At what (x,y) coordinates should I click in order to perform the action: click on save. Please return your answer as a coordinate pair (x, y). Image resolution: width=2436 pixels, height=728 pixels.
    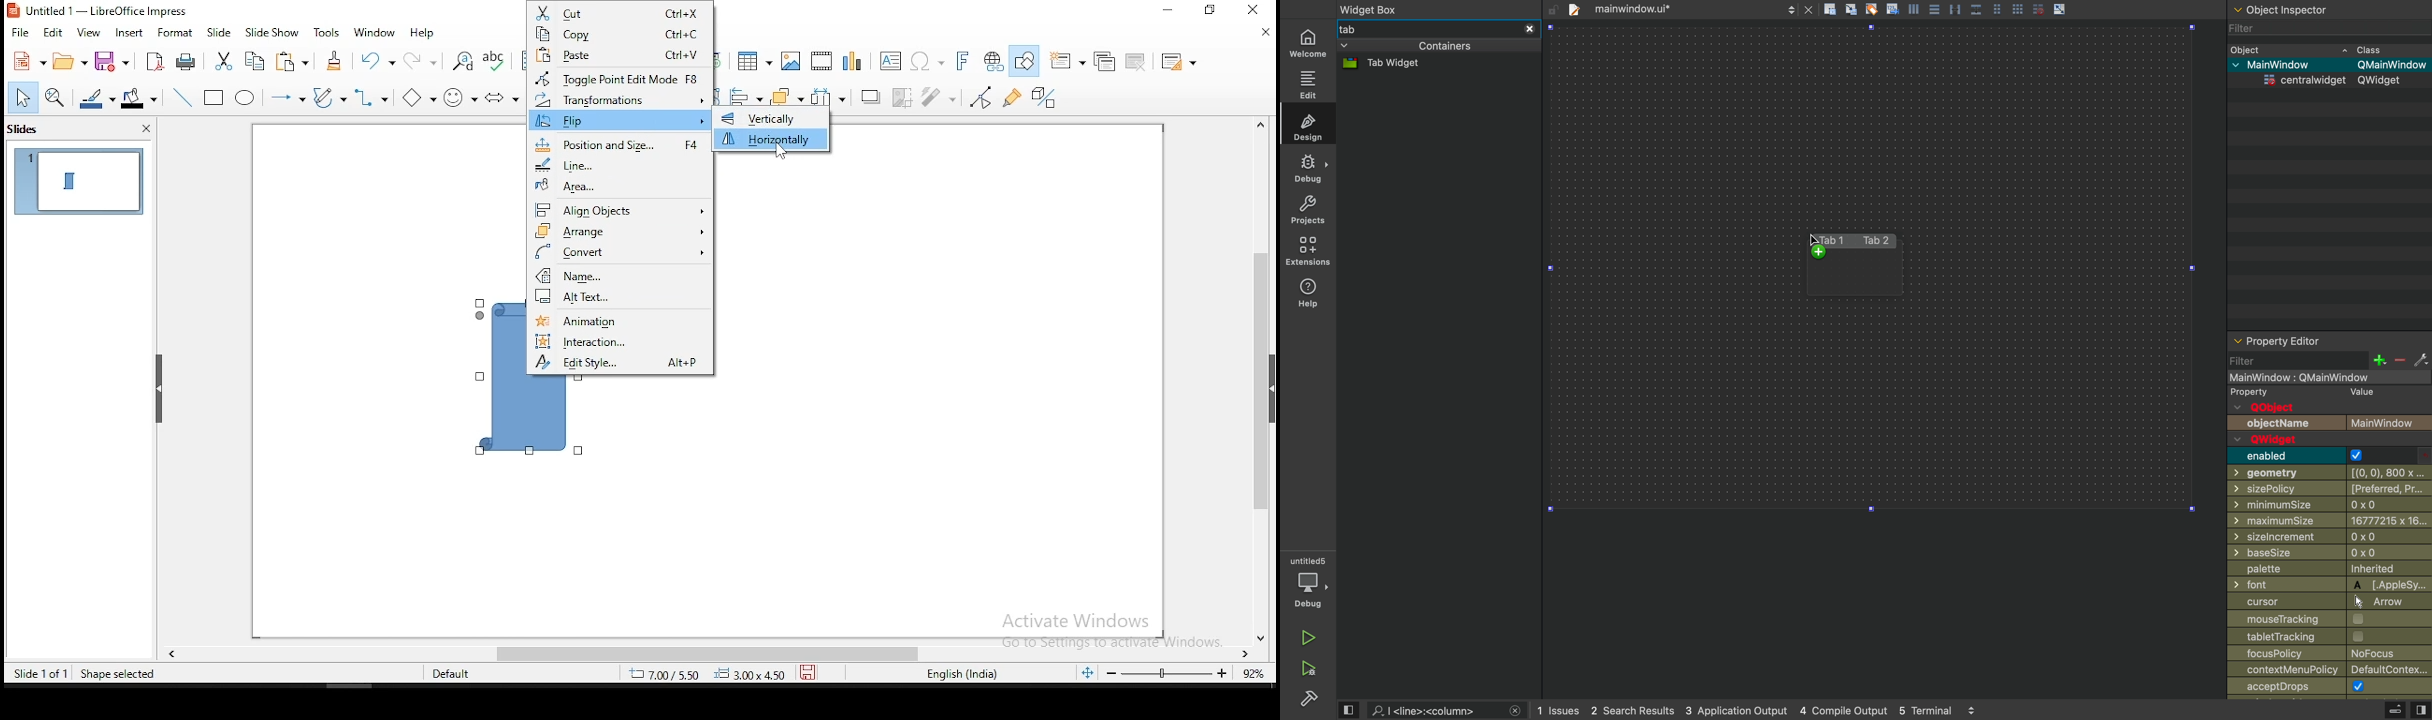
    Looking at the image, I should click on (111, 62).